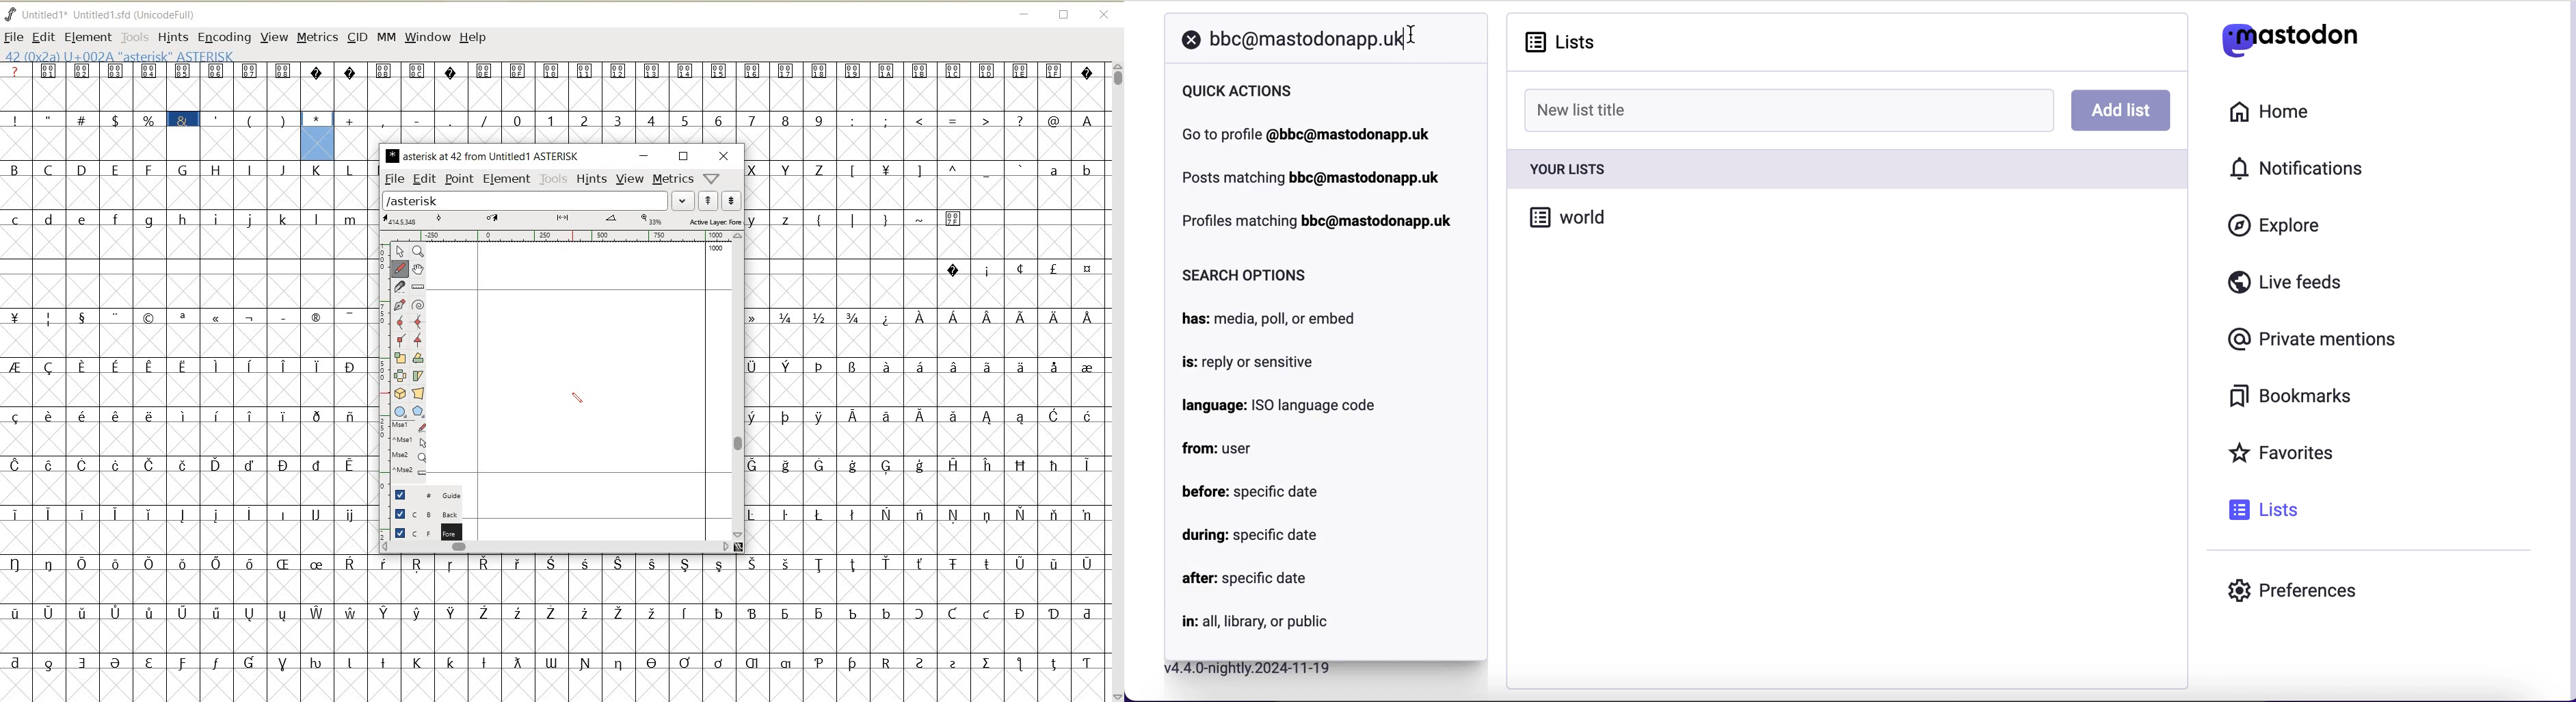  What do you see at coordinates (187, 430) in the screenshot?
I see `GLYPHY CHARACTERS` at bounding box center [187, 430].